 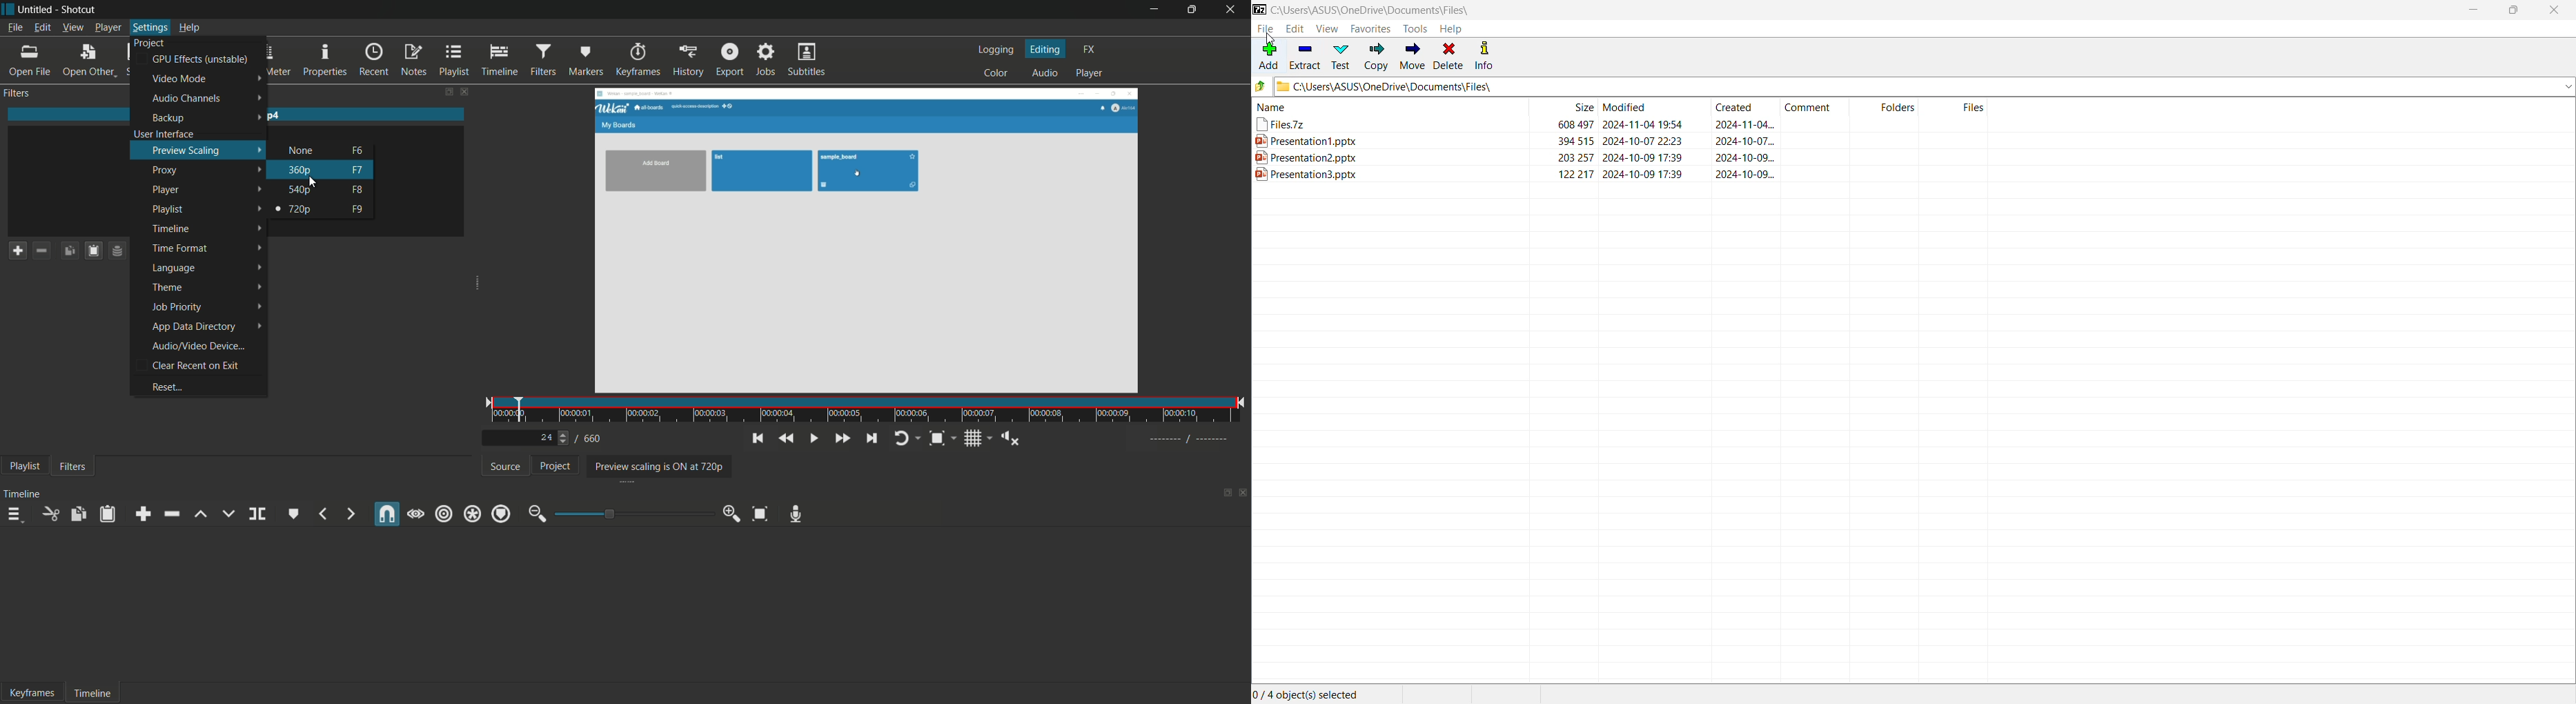 I want to click on toggle zoom, so click(x=937, y=439).